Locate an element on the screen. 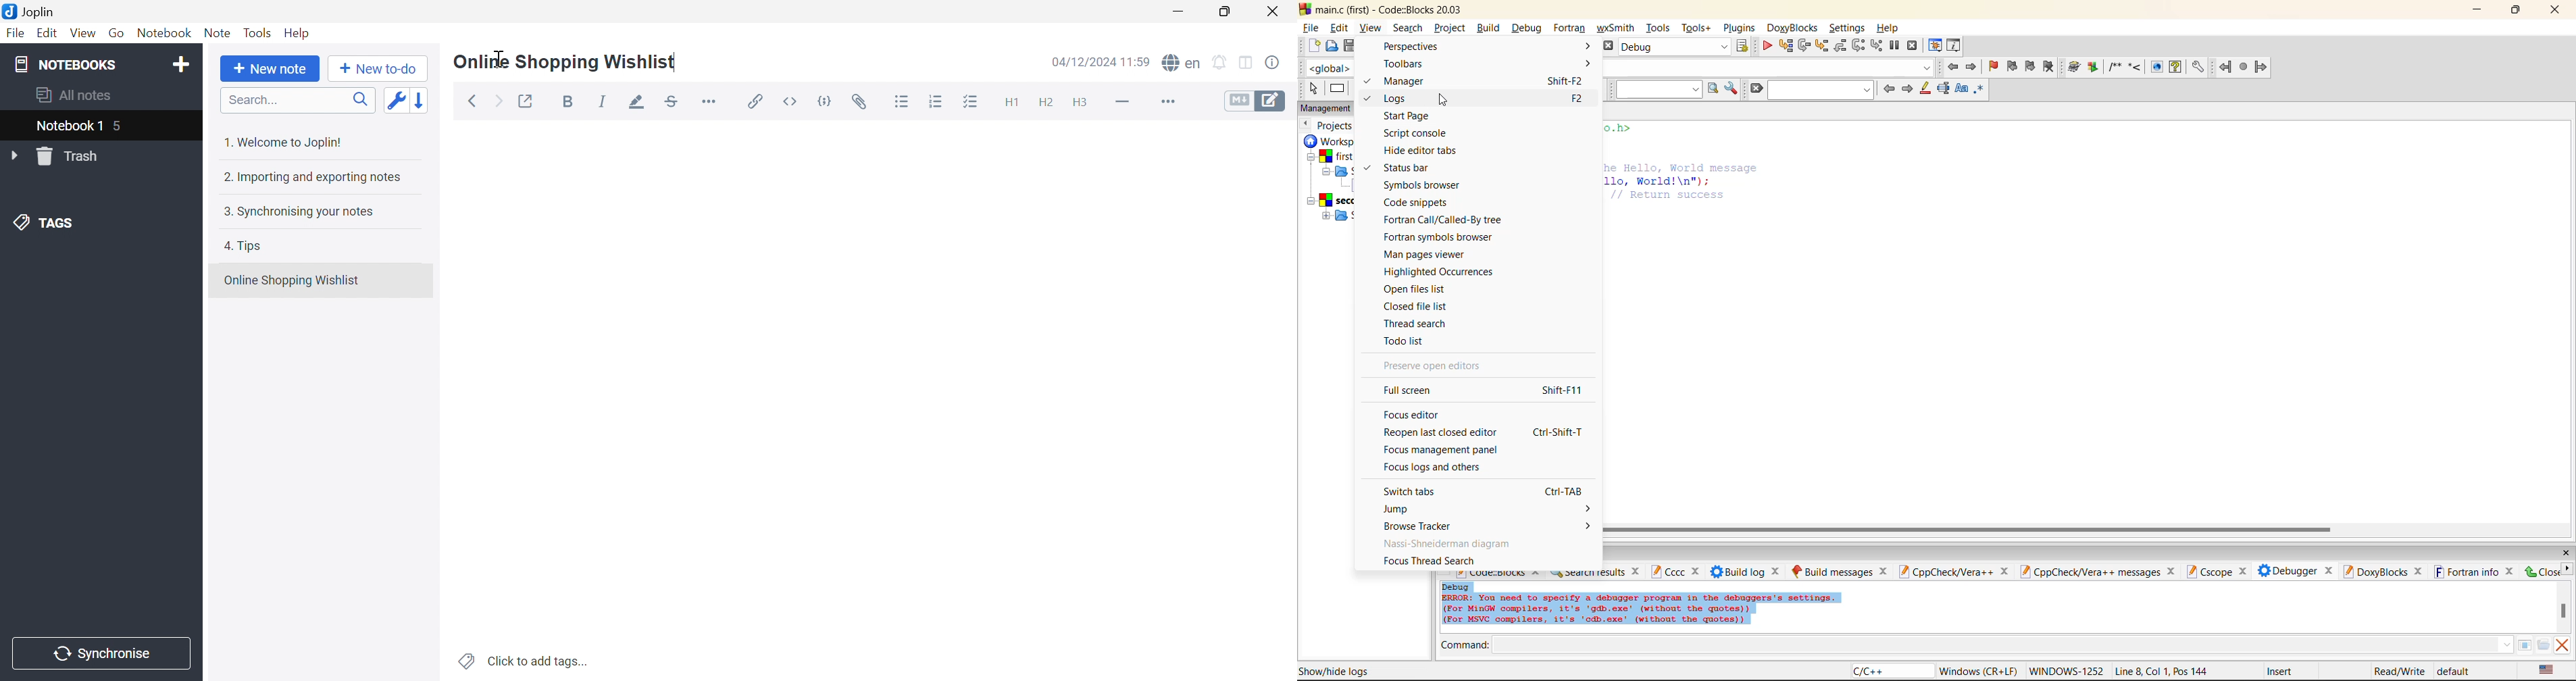 This screenshot has width=2576, height=700. Online Shopping Wishlist is located at coordinates (565, 63).